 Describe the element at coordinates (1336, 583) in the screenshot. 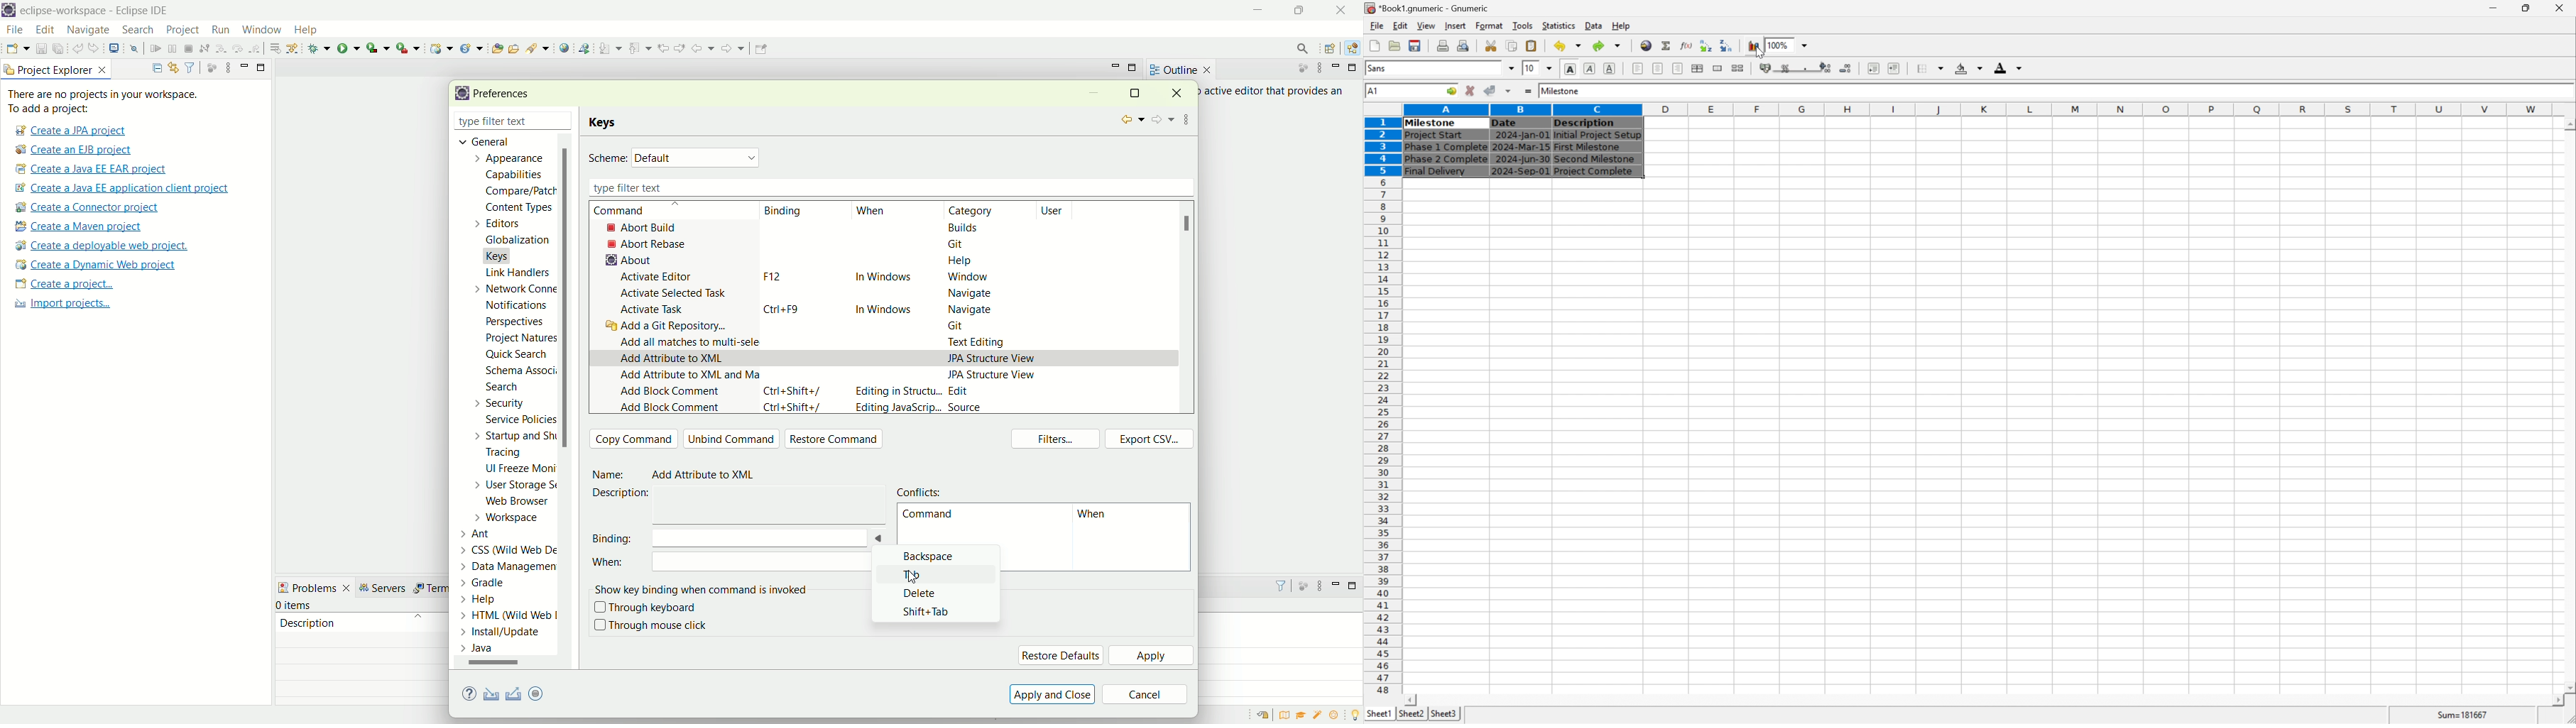

I see `minimize` at that location.